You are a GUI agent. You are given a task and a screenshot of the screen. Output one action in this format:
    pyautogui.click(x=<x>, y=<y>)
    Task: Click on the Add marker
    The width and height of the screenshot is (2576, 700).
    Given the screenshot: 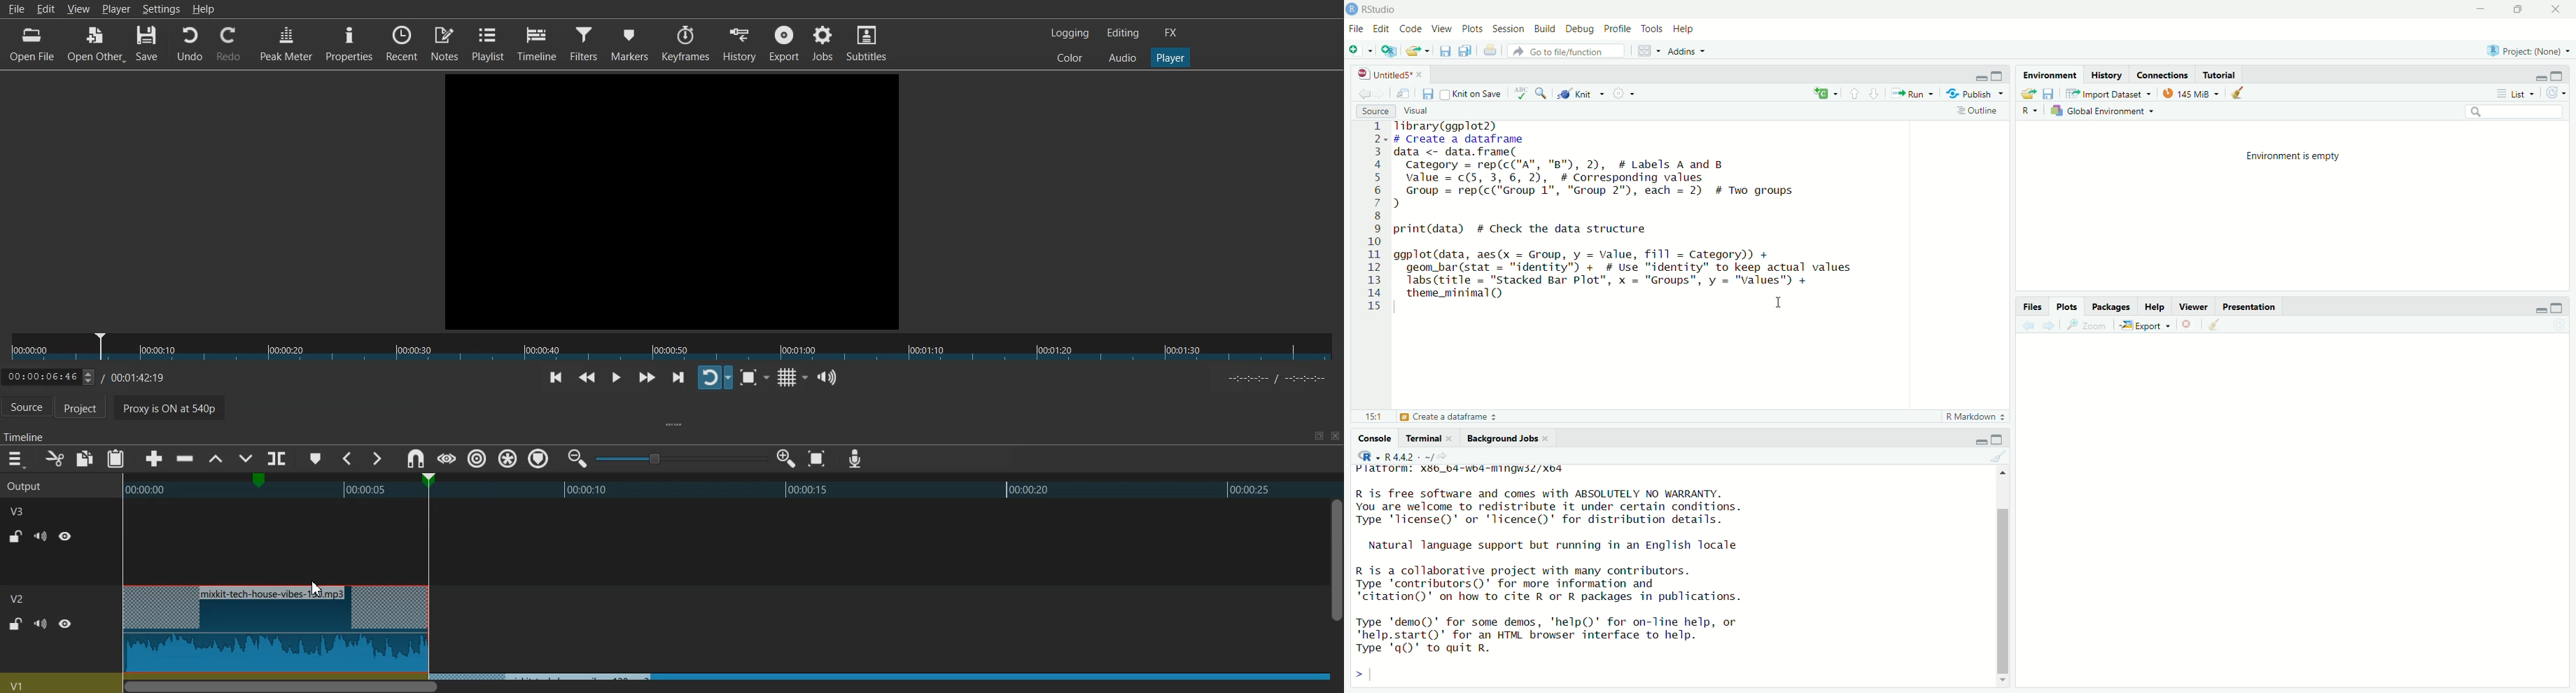 What is the action you would take?
    pyautogui.click(x=316, y=458)
    